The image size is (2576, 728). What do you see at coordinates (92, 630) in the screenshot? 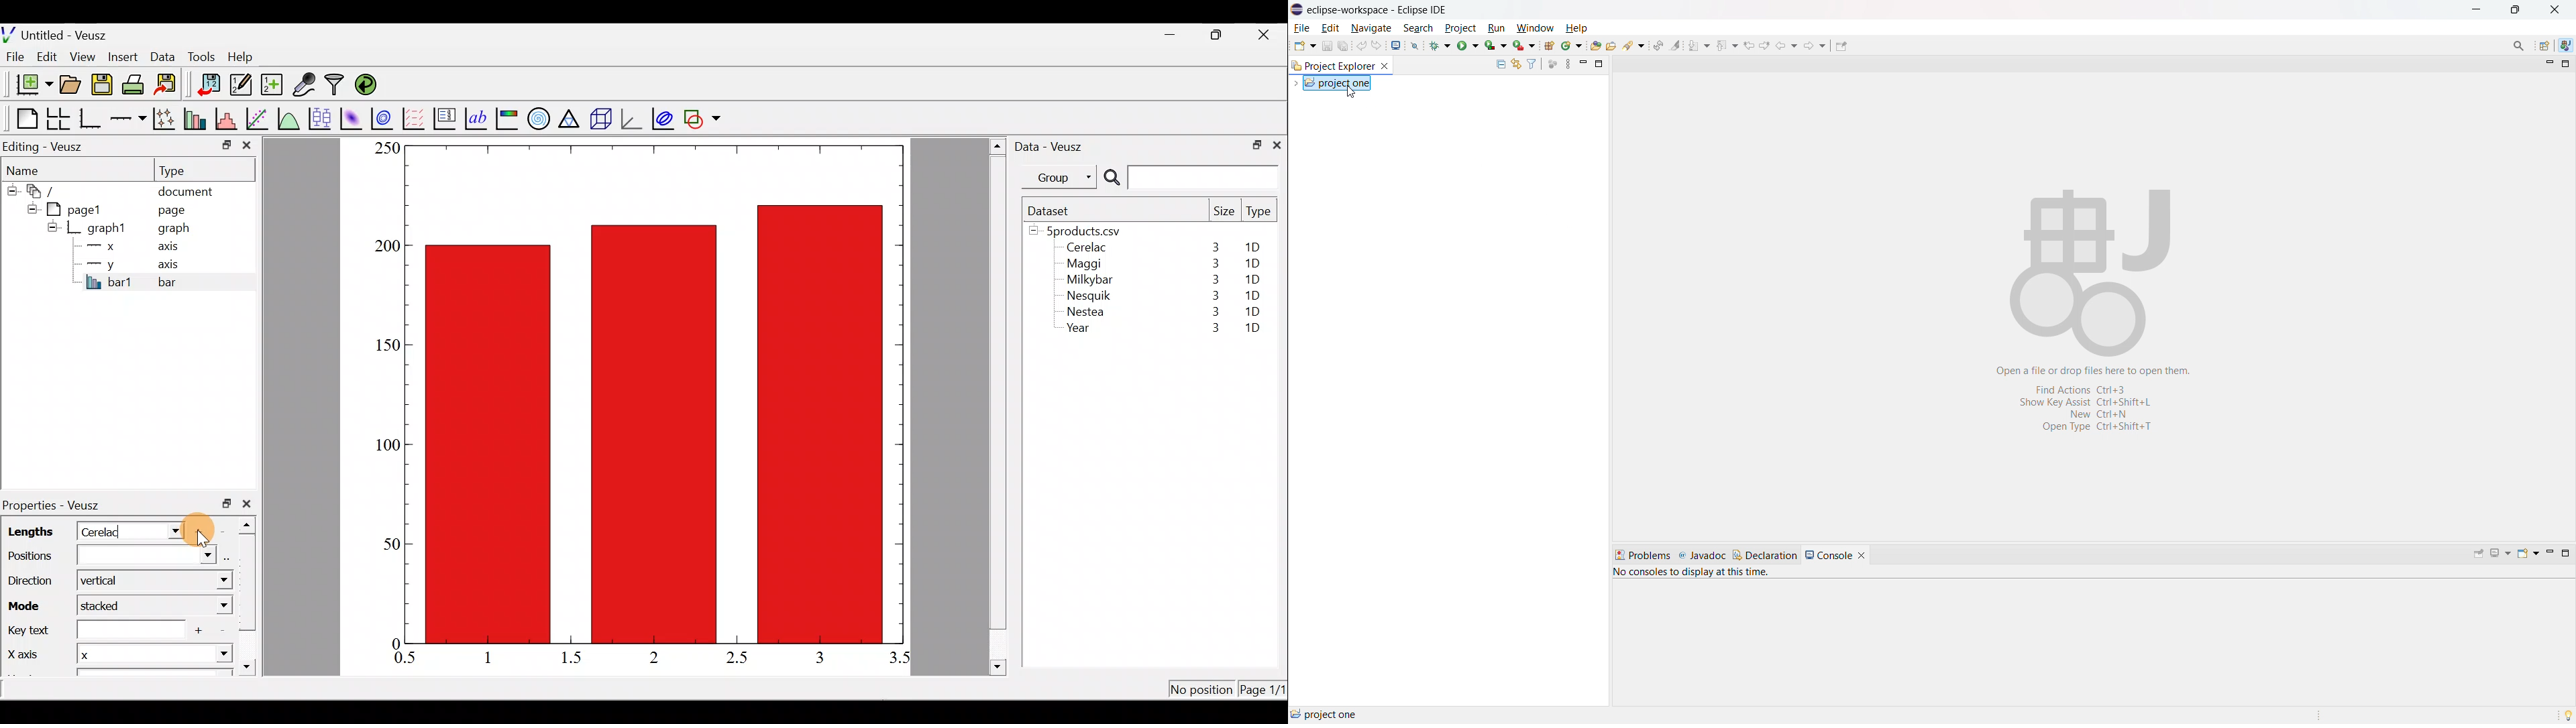
I see `Key text` at bounding box center [92, 630].